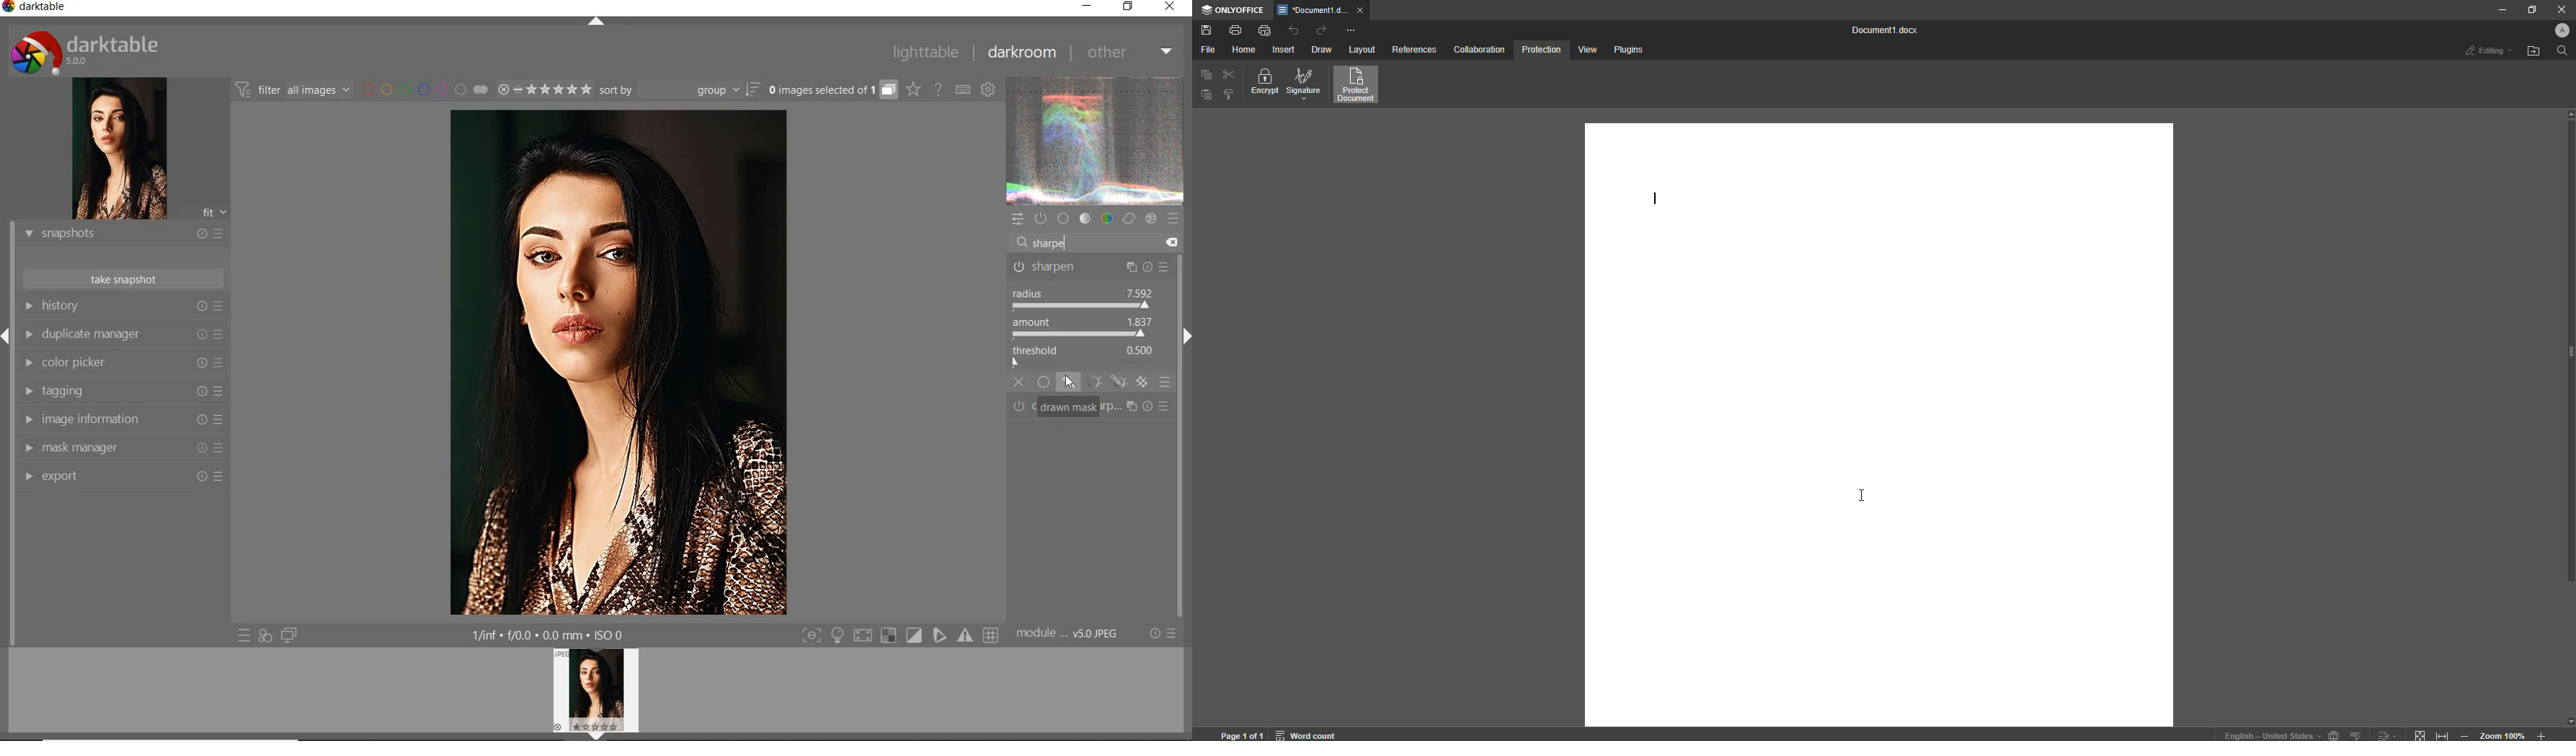 Image resolution: width=2576 pixels, height=756 pixels. Describe the element at coordinates (1054, 243) in the screenshot. I see `INPUT VALUE` at that location.